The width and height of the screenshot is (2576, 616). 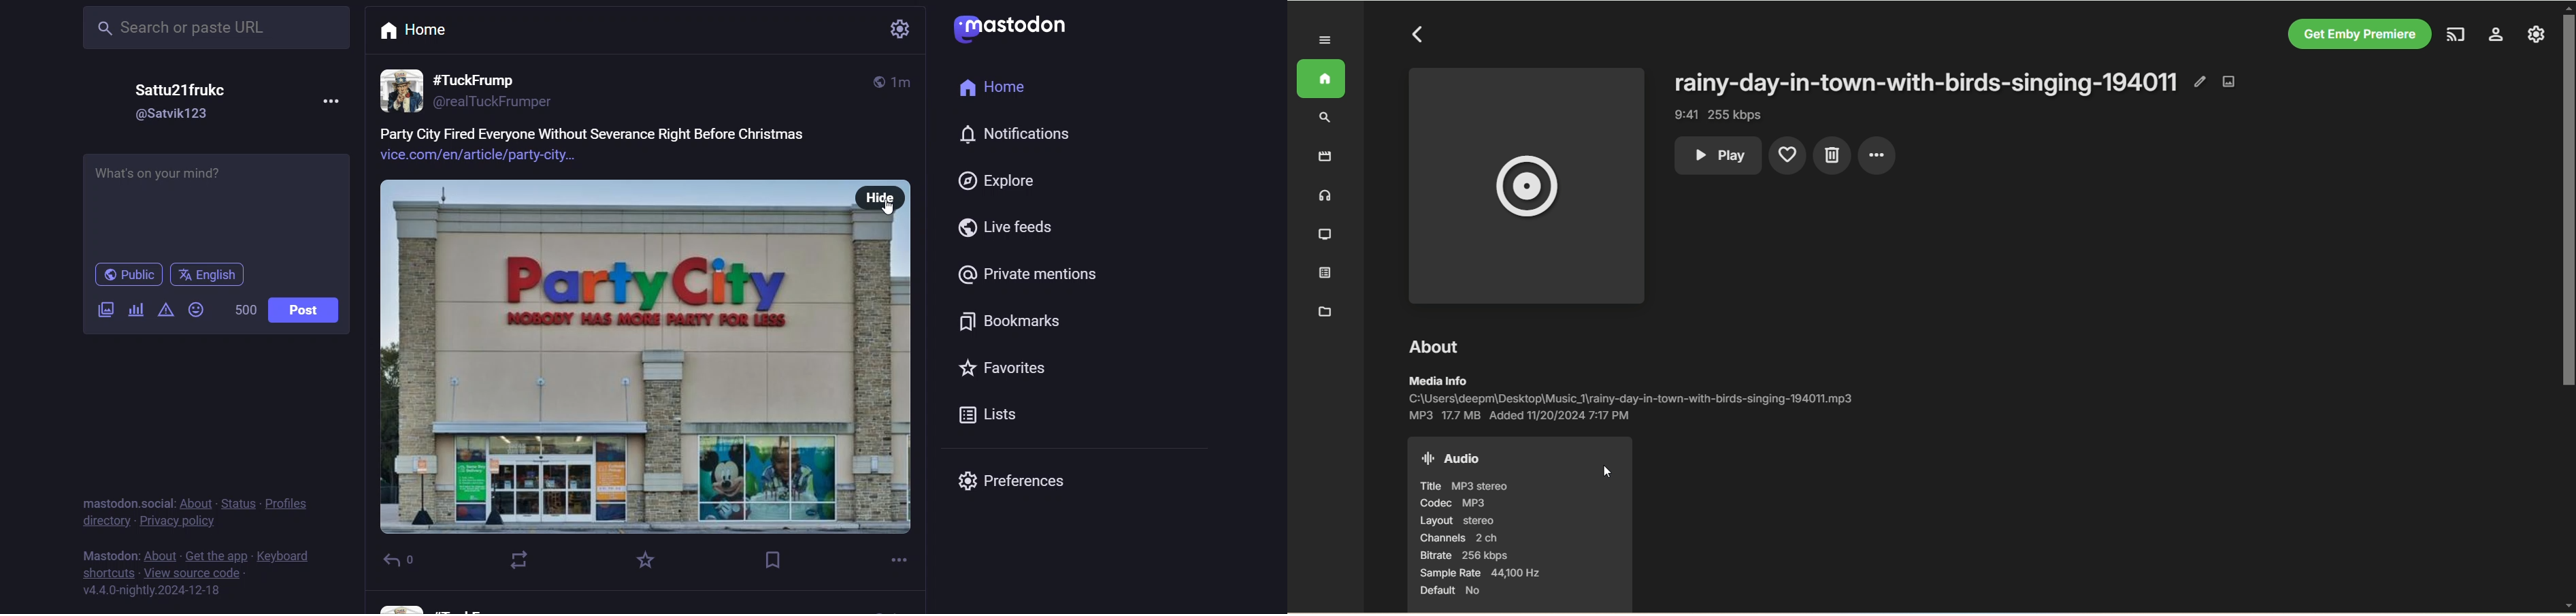 What do you see at coordinates (1723, 114) in the screenshot?
I see `9:41 255 kbps` at bounding box center [1723, 114].